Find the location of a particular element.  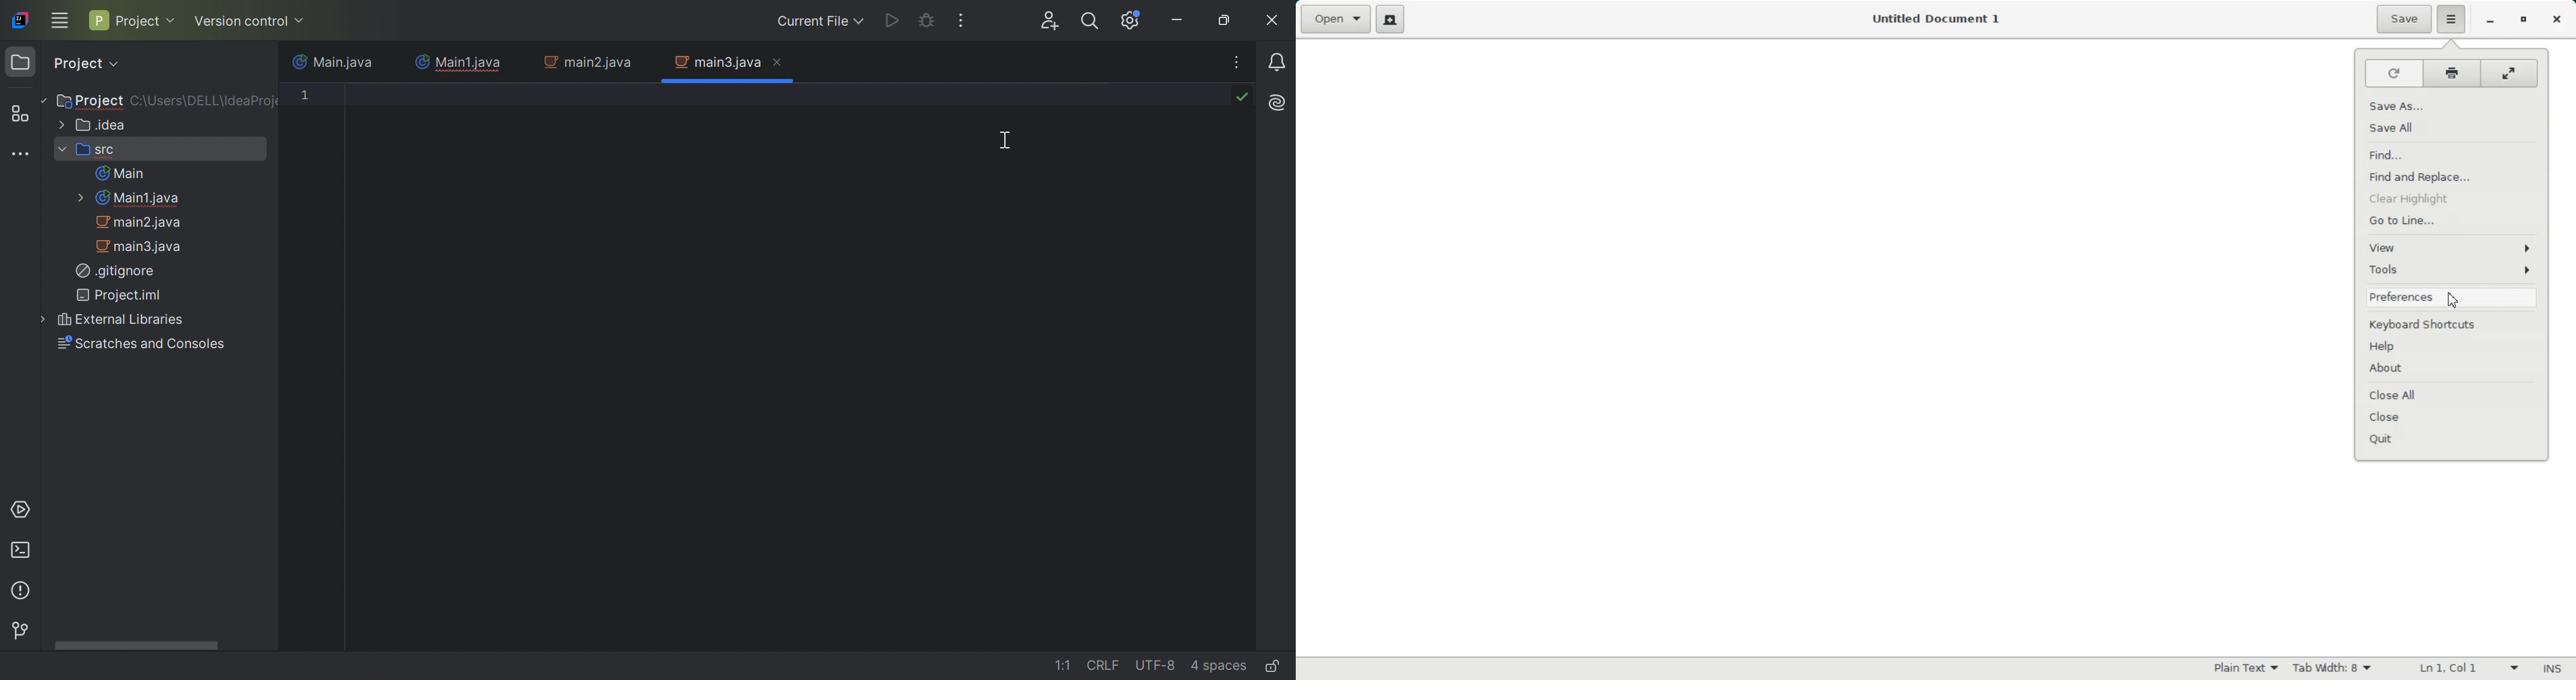

Tab Width is located at coordinates (2332, 669).